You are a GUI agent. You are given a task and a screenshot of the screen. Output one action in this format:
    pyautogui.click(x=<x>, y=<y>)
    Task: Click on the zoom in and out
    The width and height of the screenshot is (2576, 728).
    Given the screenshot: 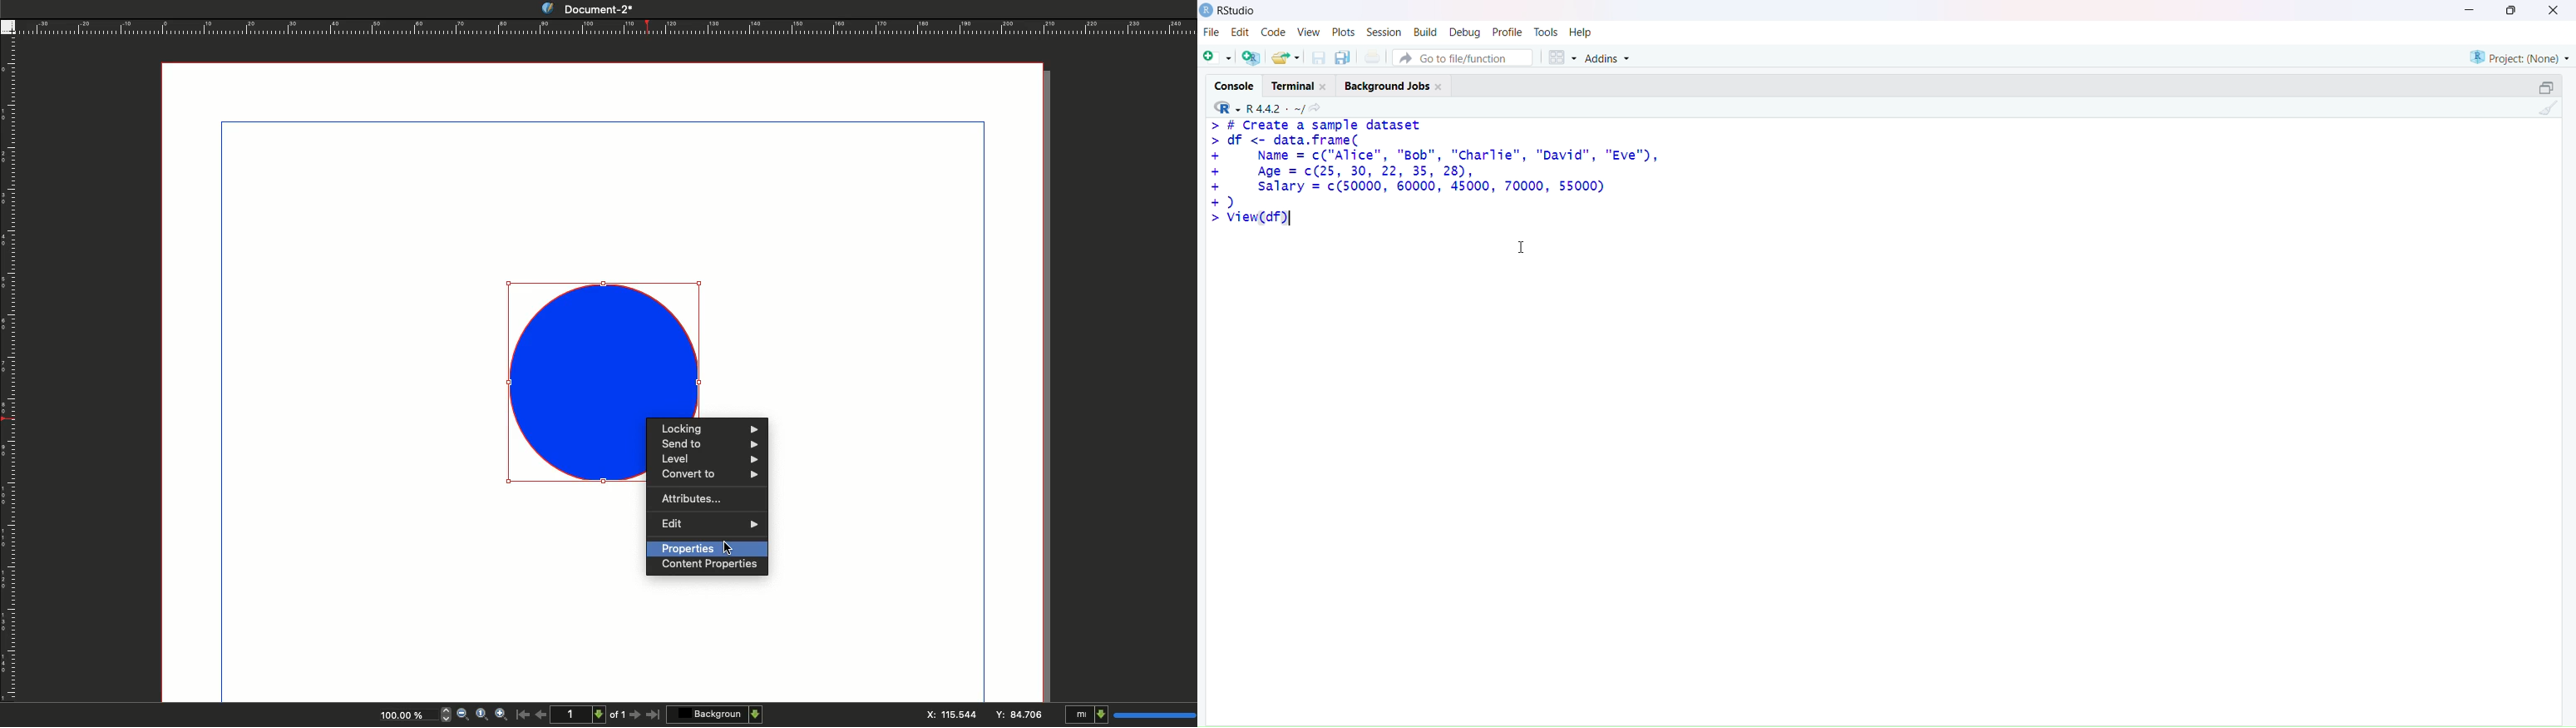 What is the action you would take?
    pyautogui.click(x=442, y=714)
    